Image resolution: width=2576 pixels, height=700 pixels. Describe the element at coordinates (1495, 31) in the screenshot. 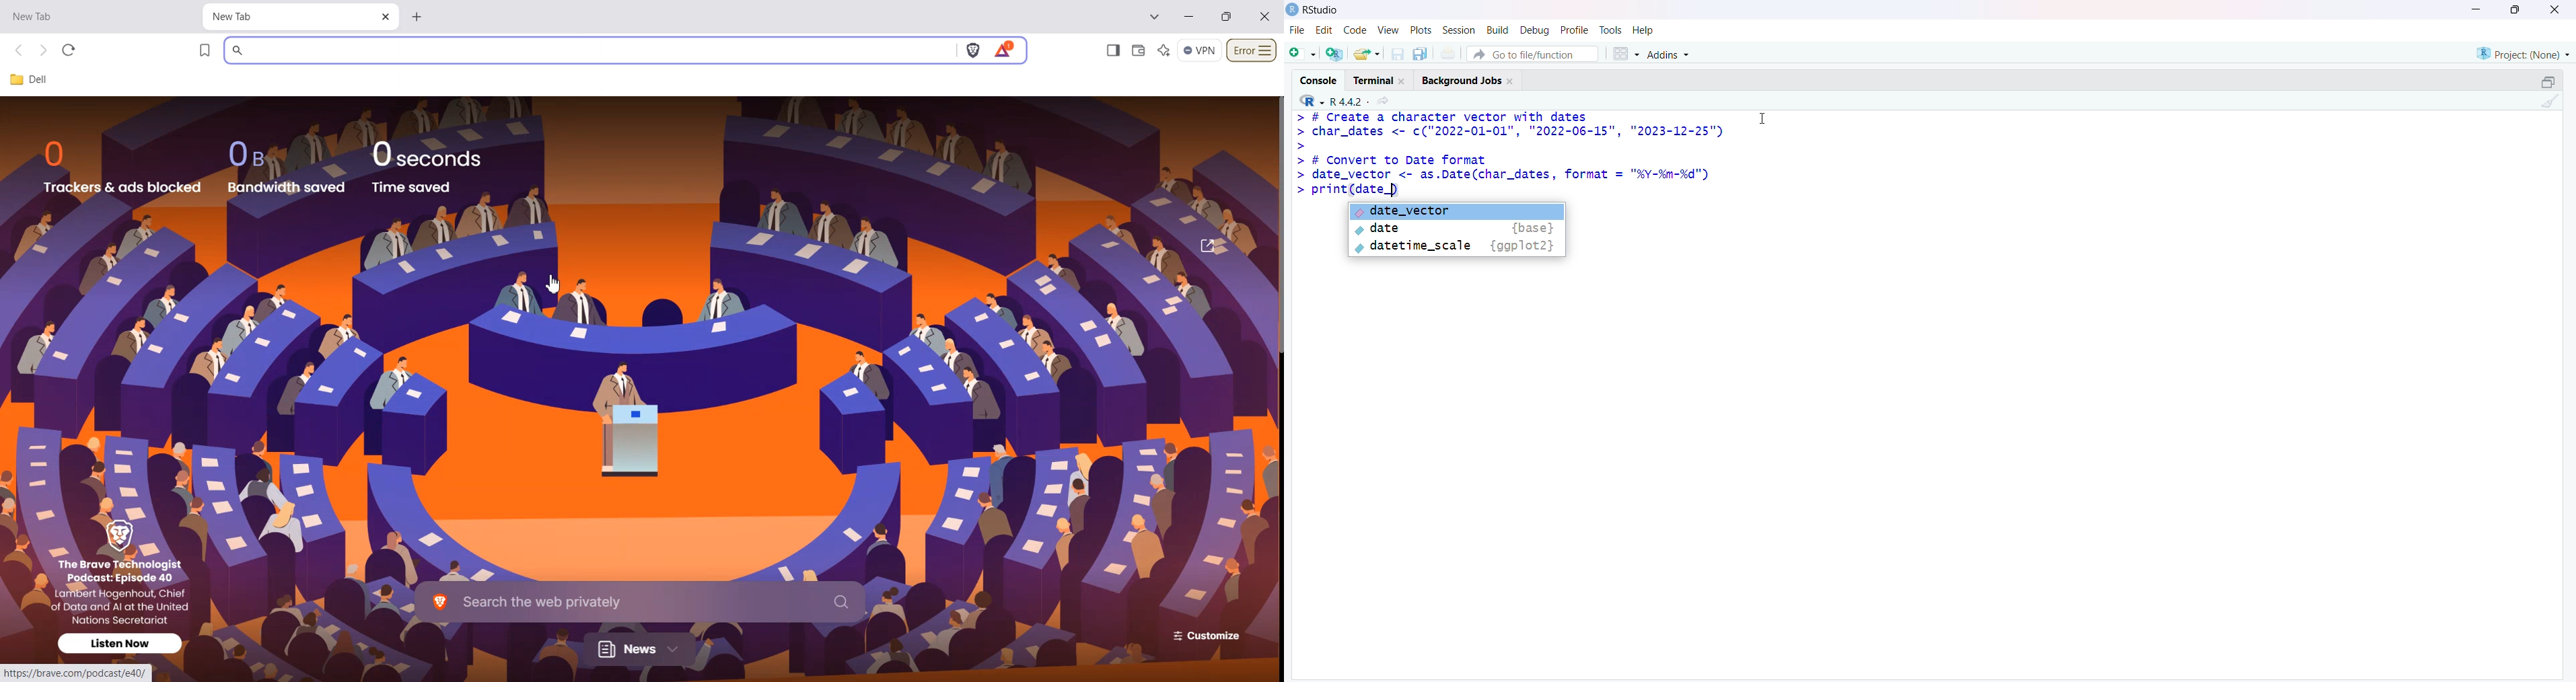

I see `Build` at that location.